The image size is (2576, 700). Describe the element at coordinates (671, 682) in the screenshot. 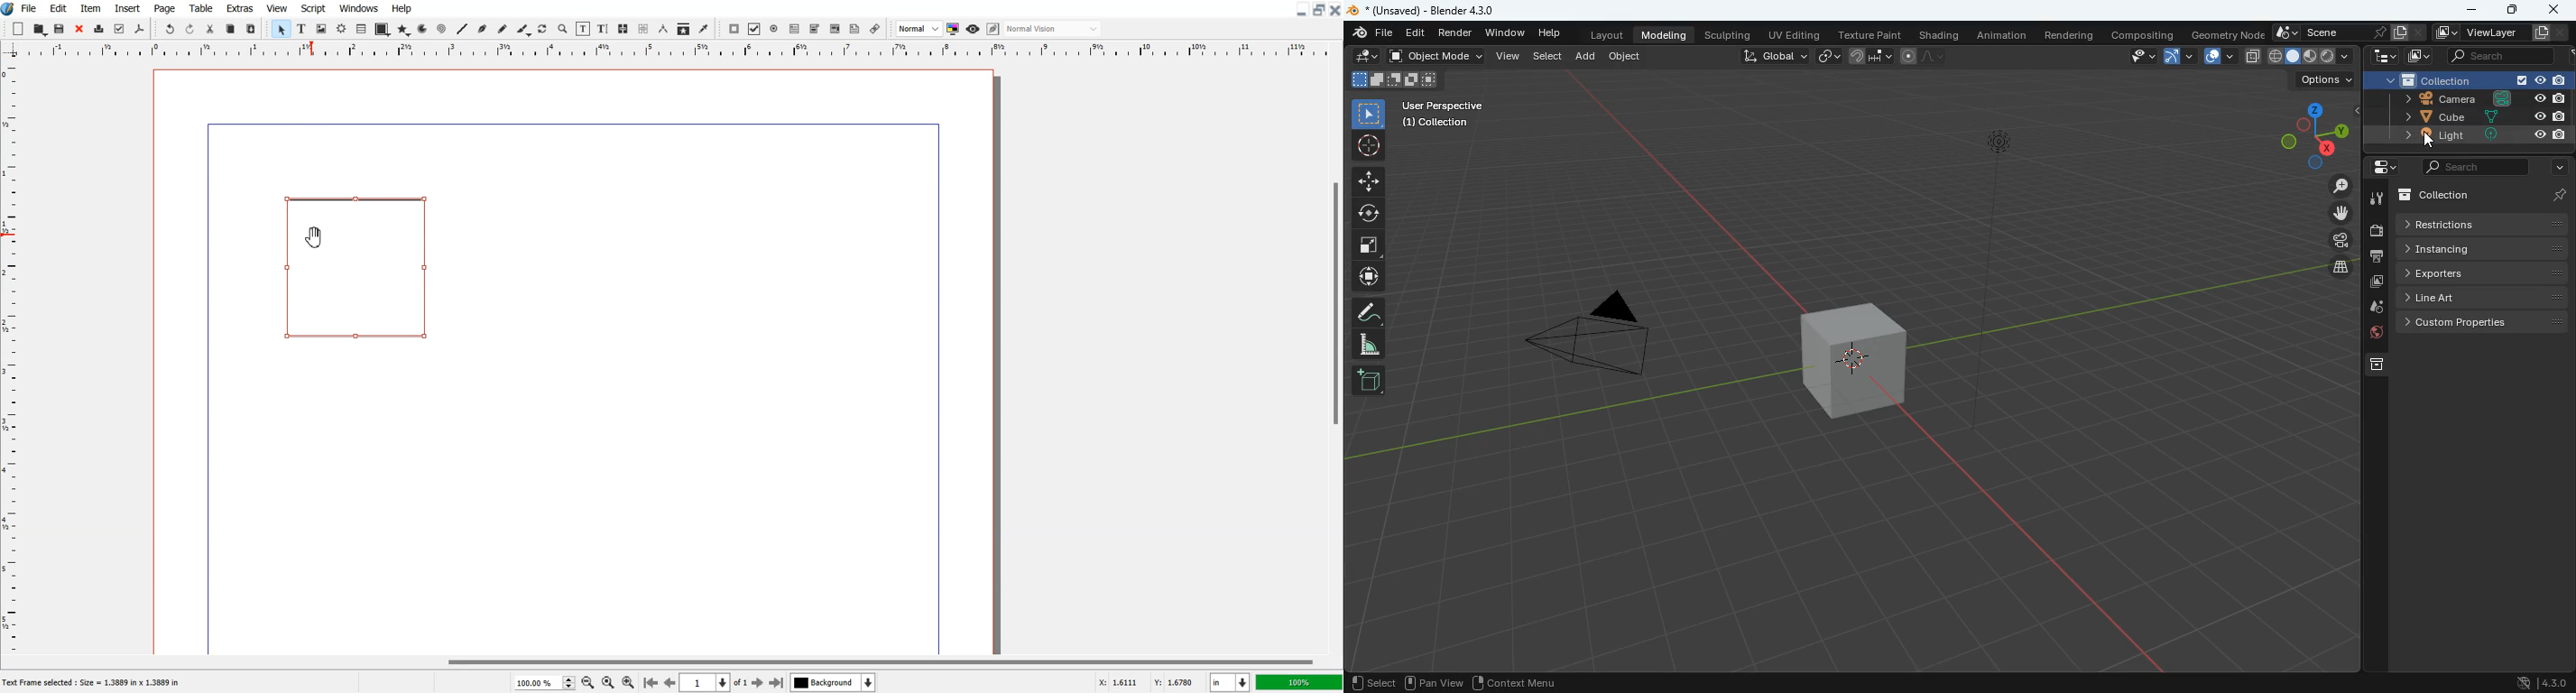

I see `Go to previous Page` at that location.